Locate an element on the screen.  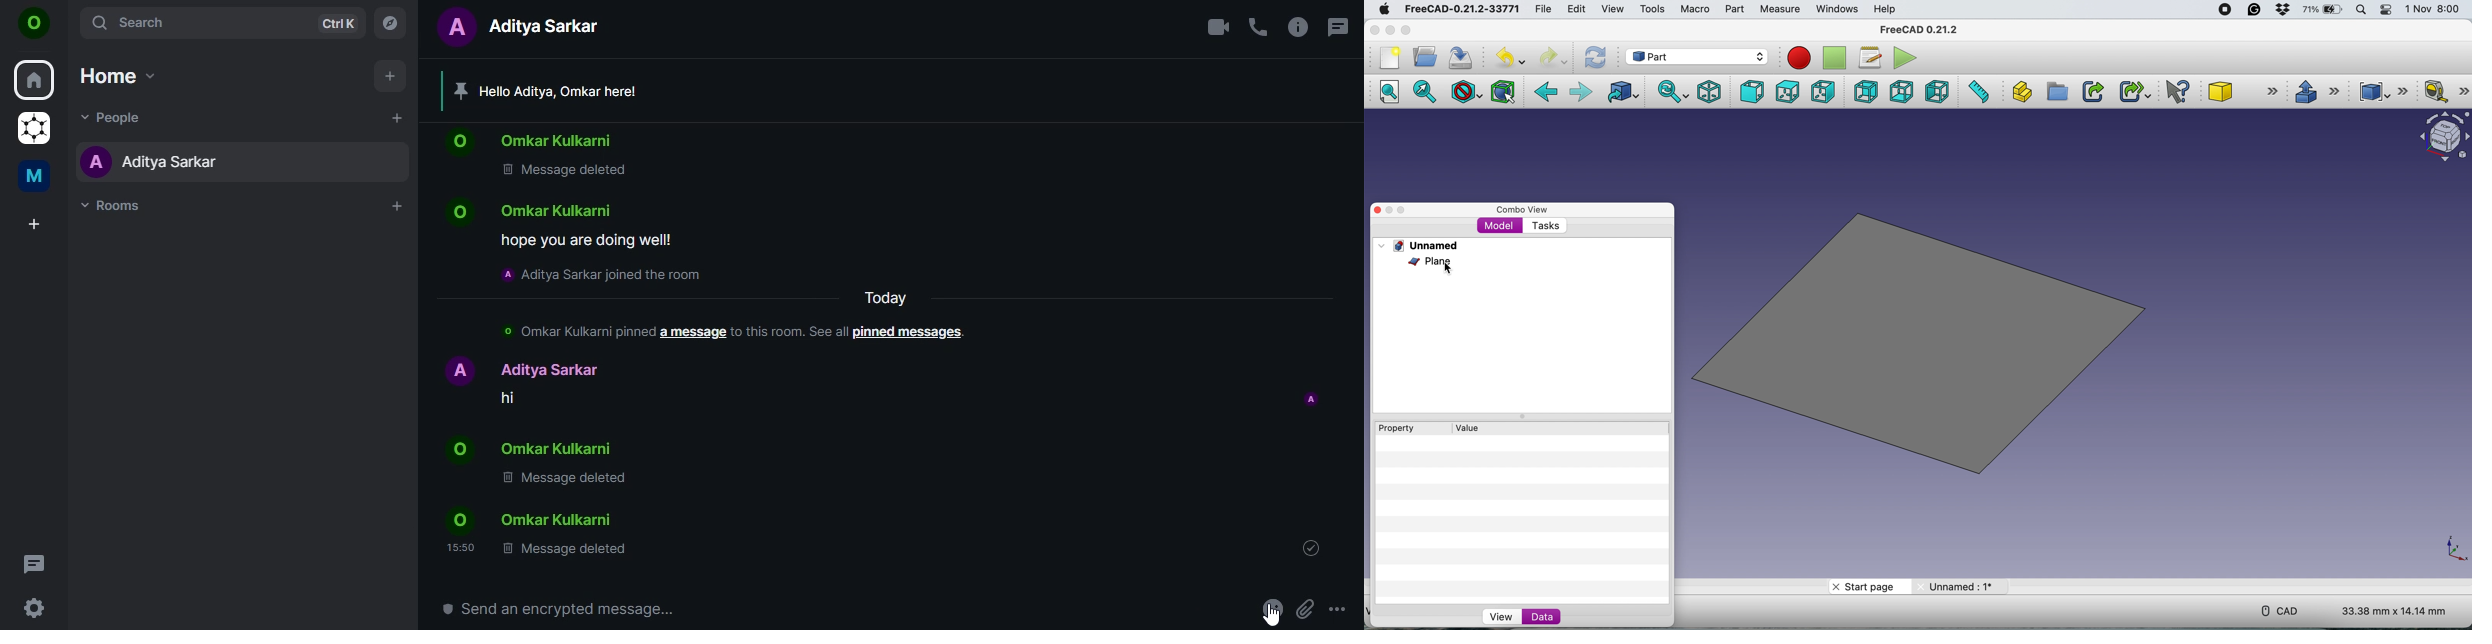
extrude is located at coordinates (2319, 92).